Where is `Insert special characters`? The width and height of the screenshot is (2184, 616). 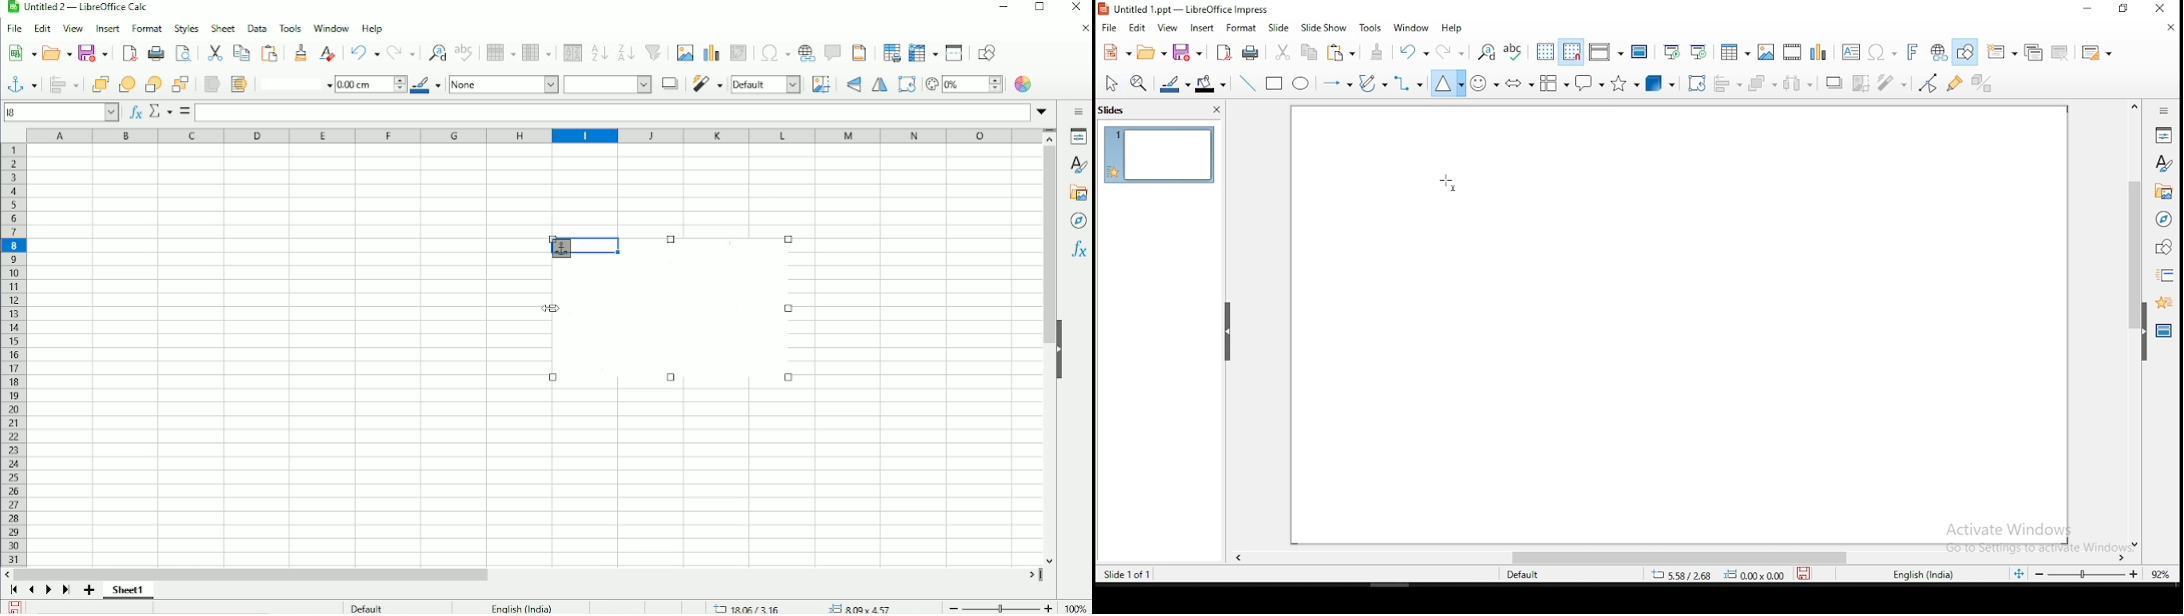 Insert special characters is located at coordinates (772, 53).